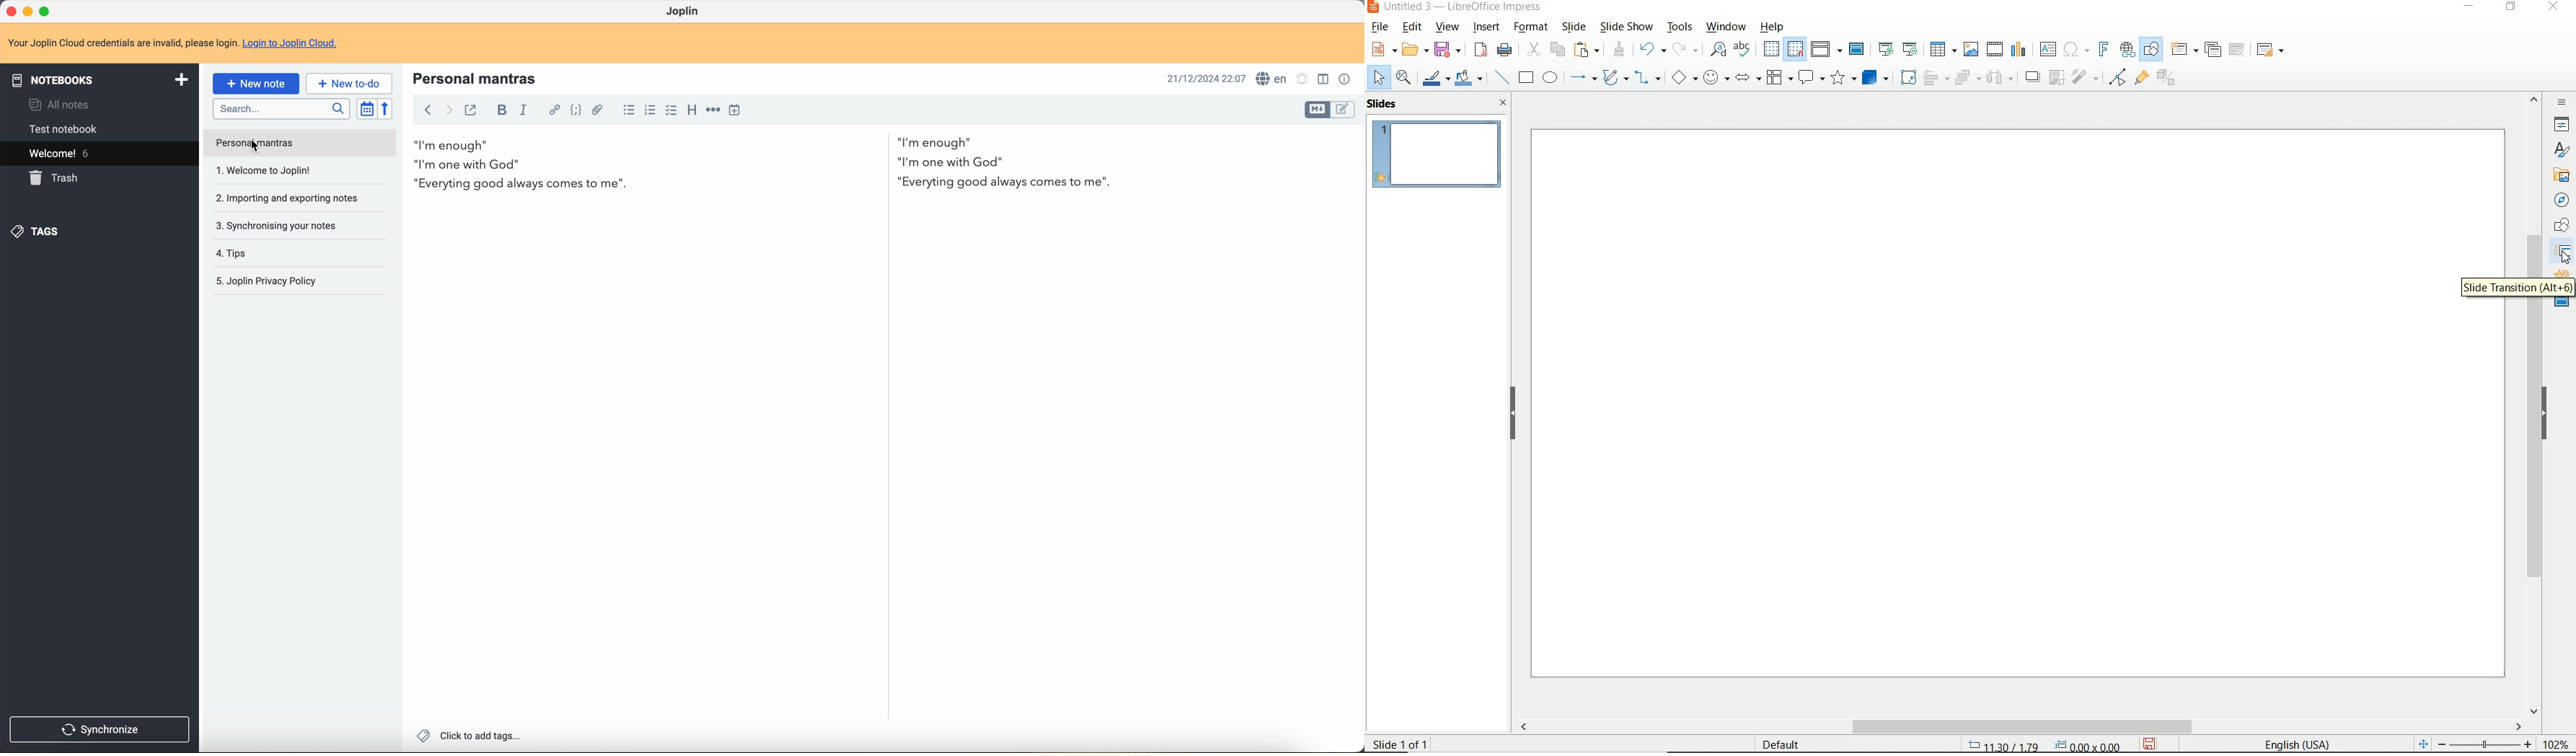 The image size is (2576, 756). I want to click on LINES AND ARROWS, so click(1582, 78).